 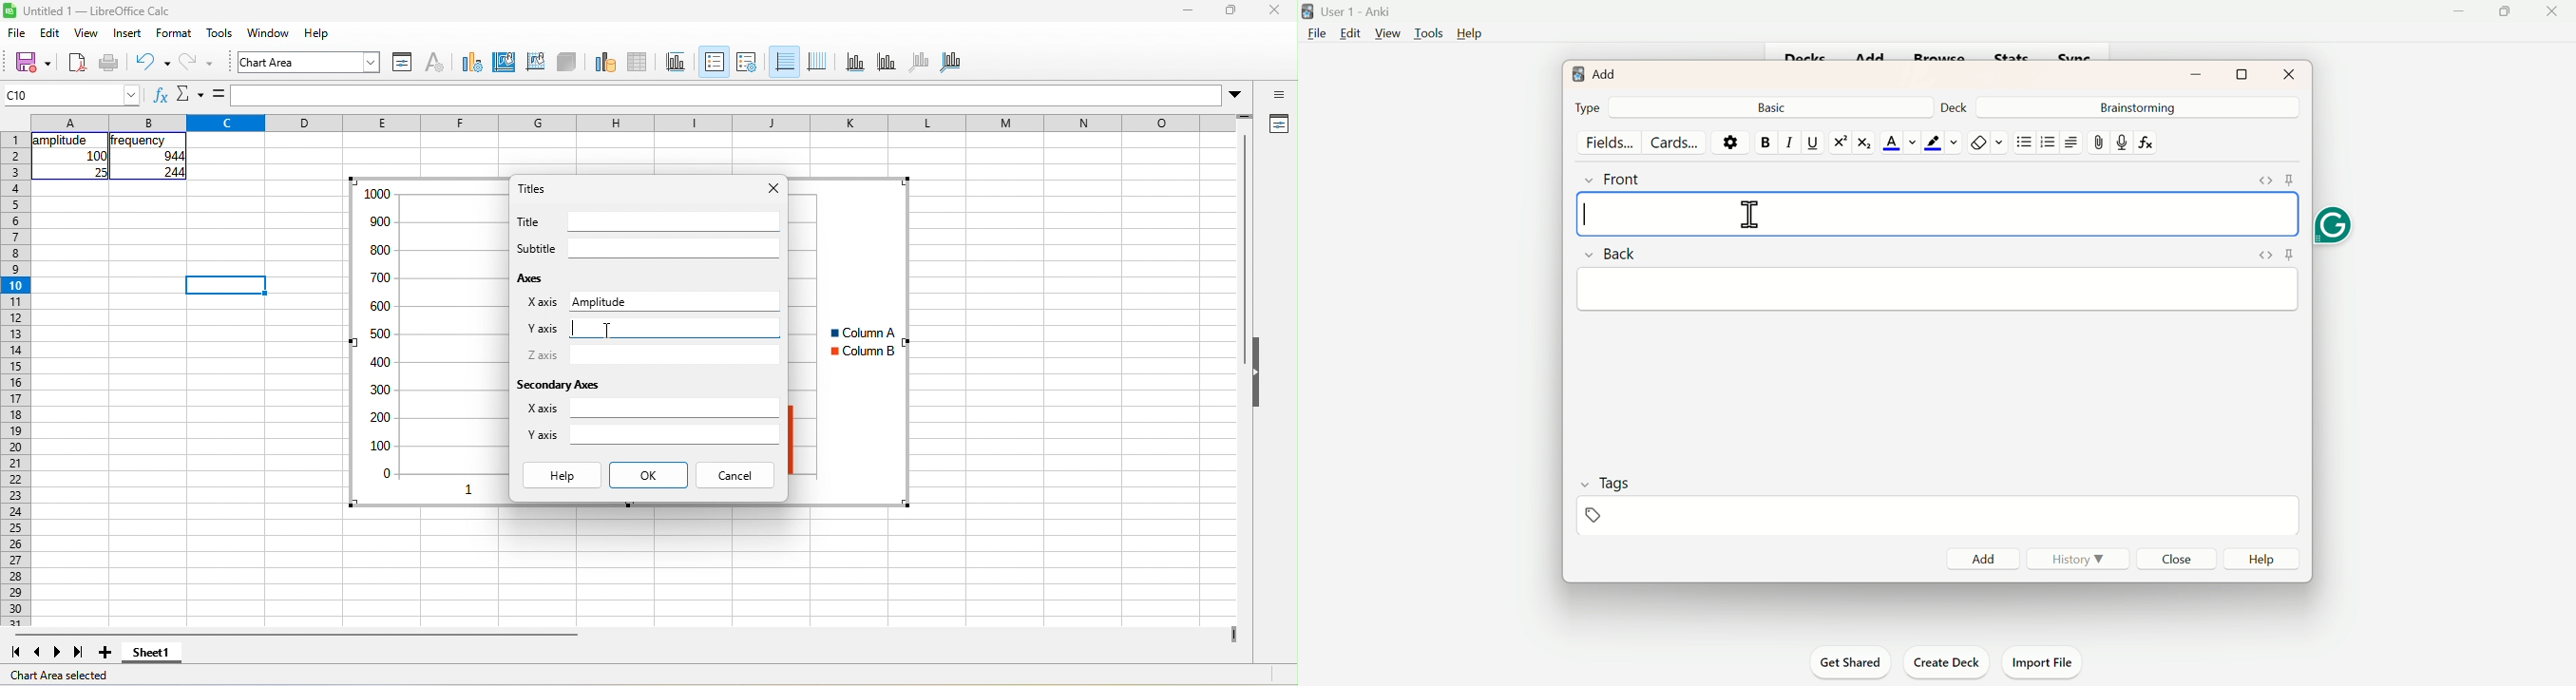 I want to click on Cards, so click(x=1674, y=142).